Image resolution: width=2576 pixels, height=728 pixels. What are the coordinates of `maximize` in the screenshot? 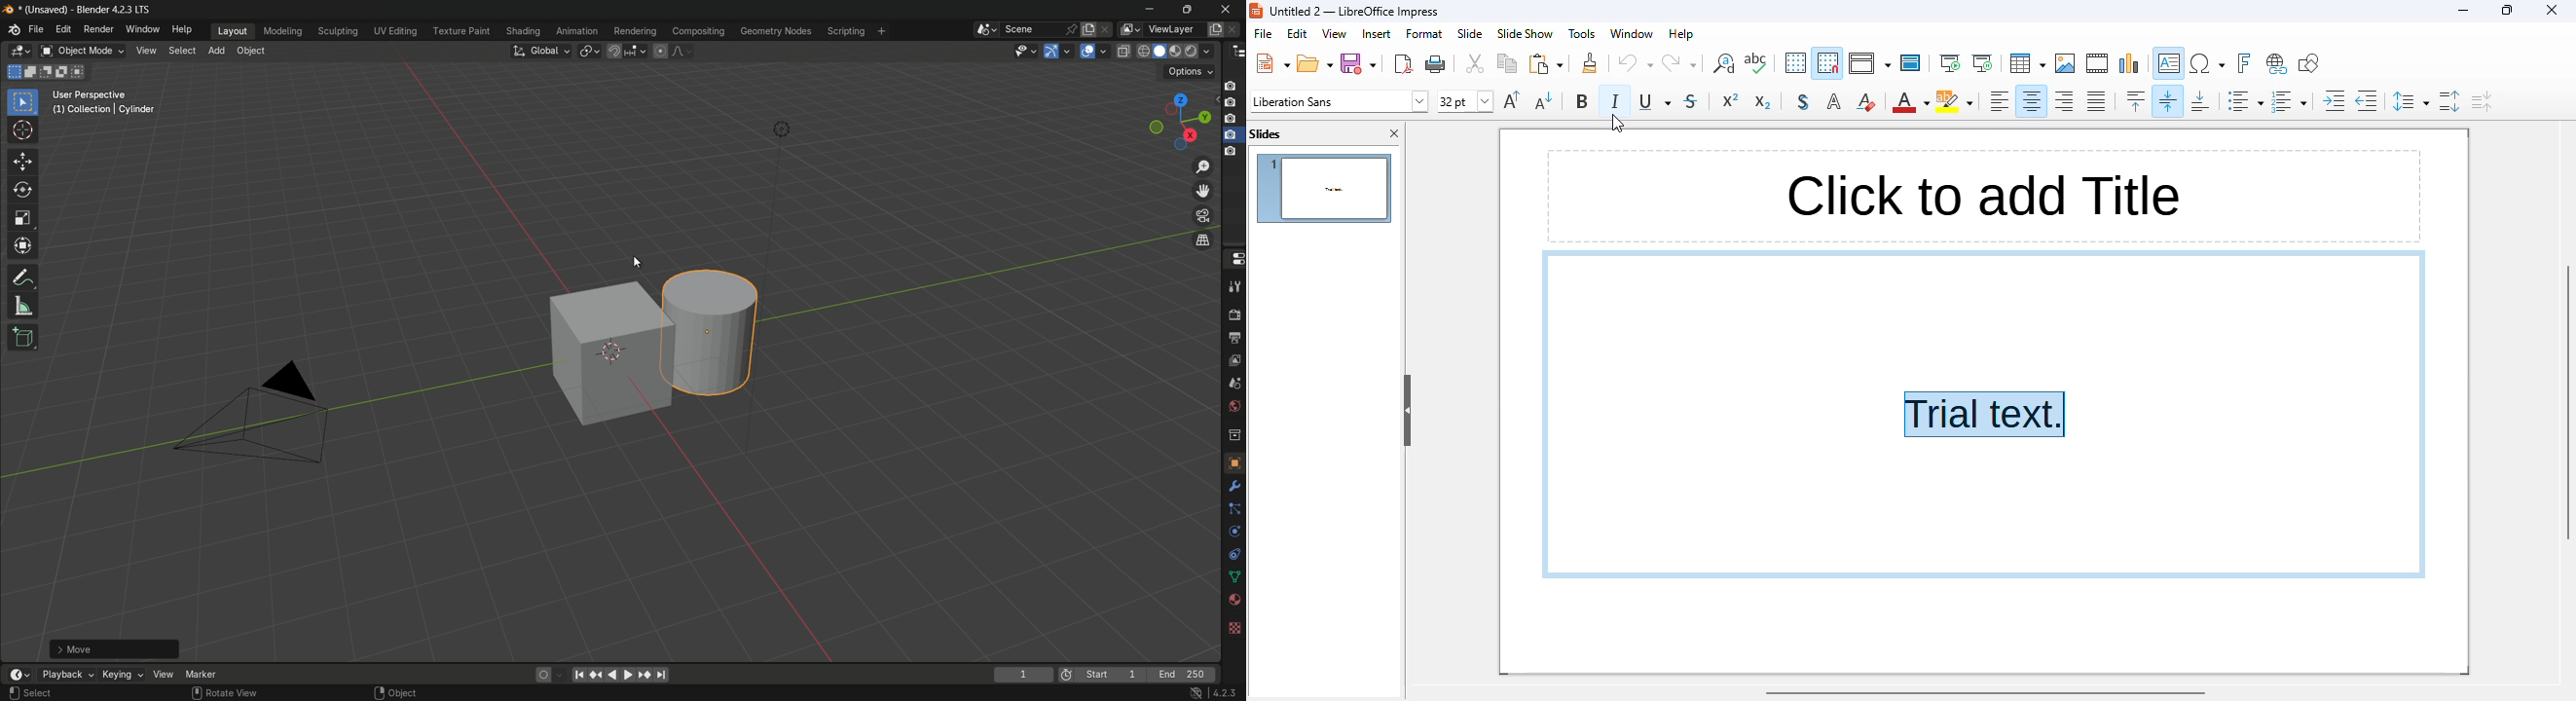 It's located at (2509, 10).